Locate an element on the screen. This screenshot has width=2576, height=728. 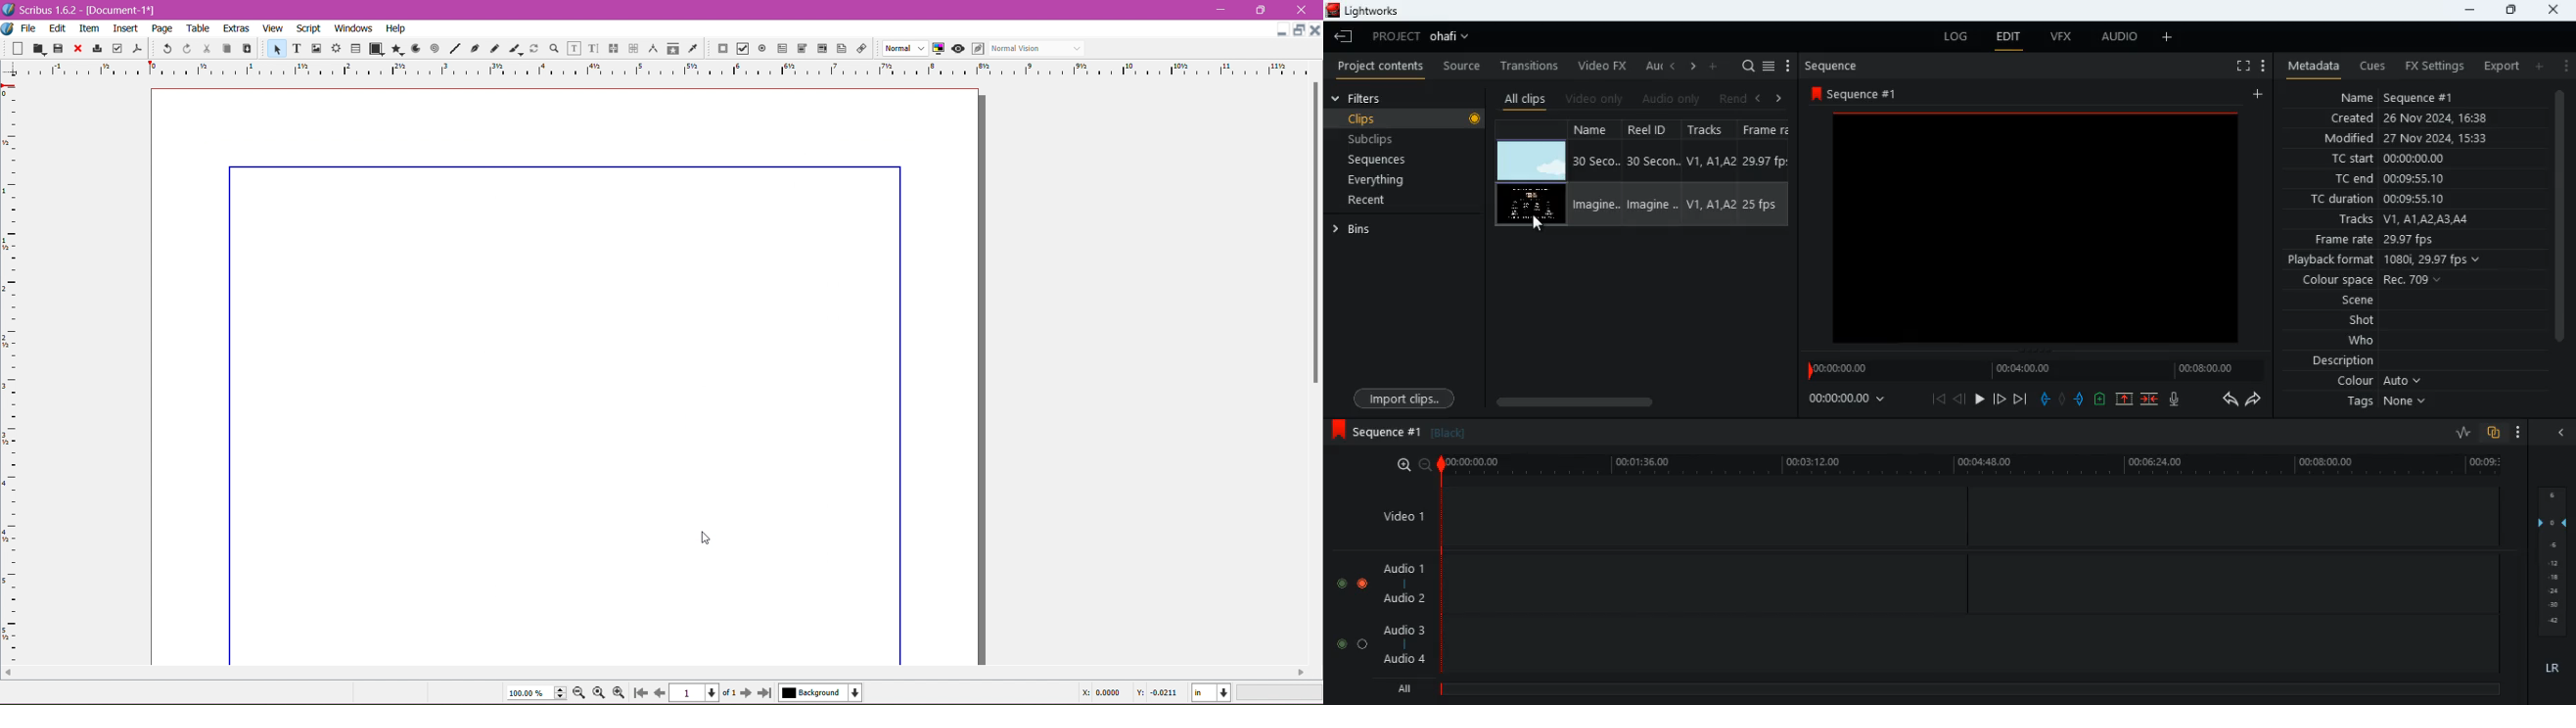
audio is located at coordinates (2120, 39).